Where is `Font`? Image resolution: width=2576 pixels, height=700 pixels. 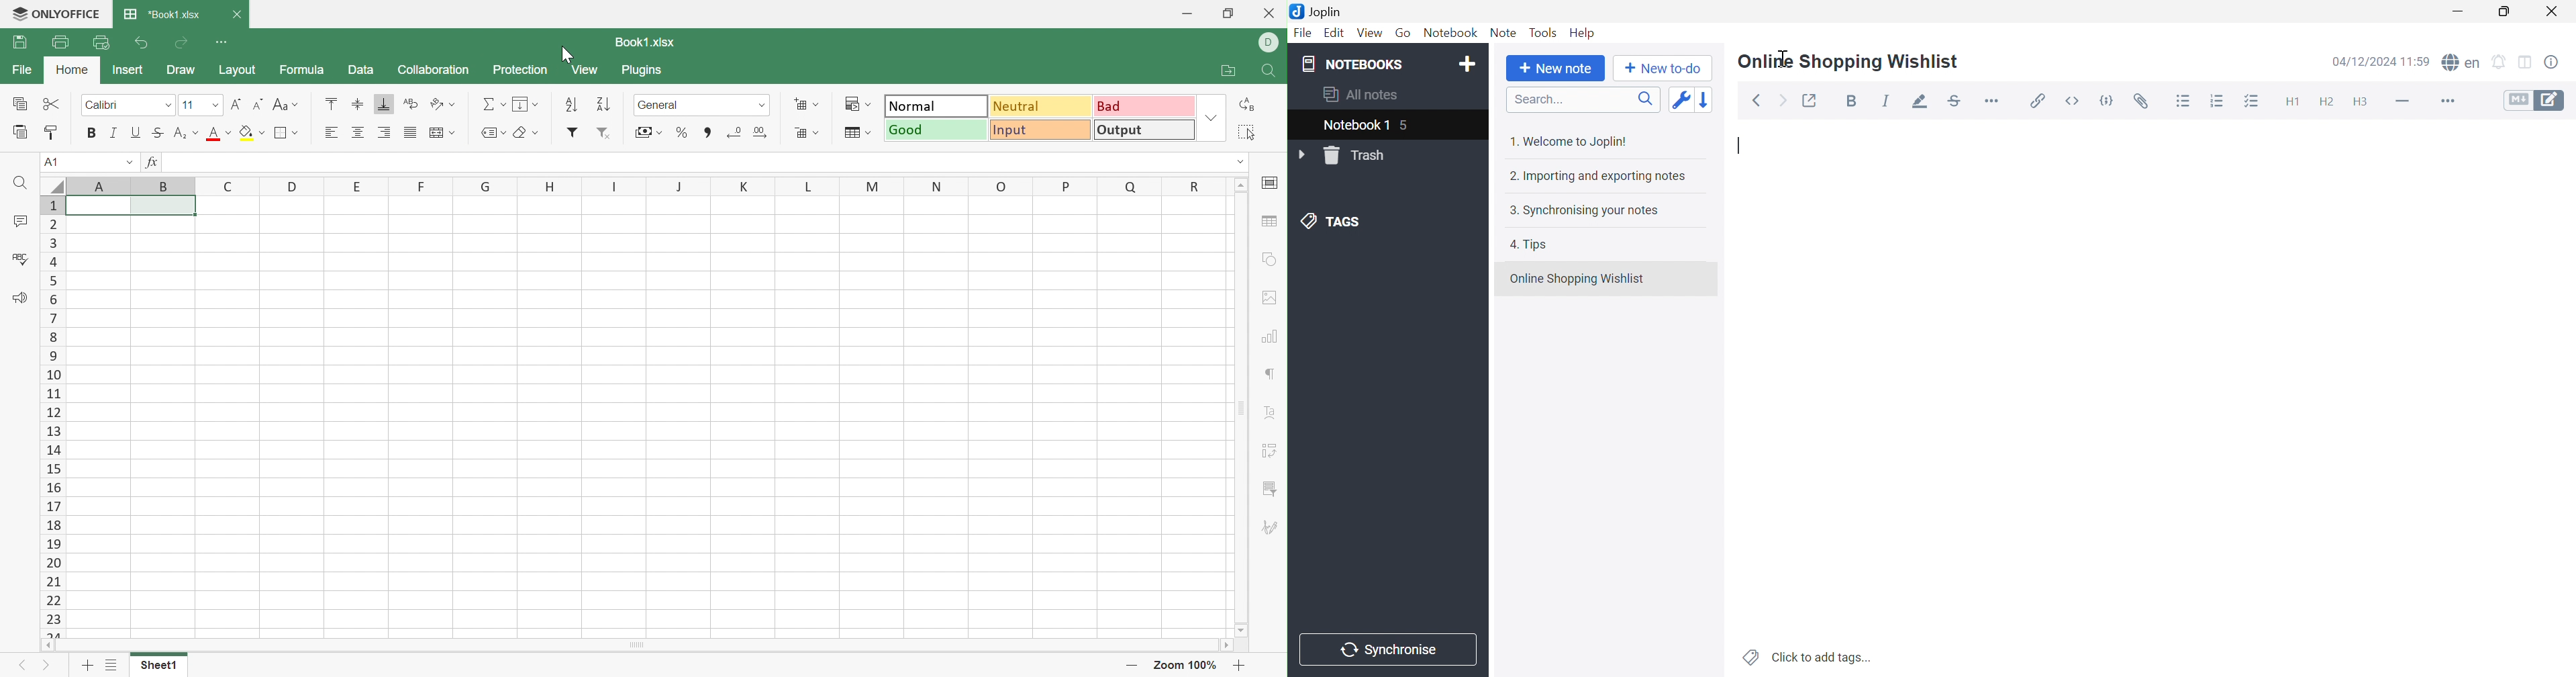
Font is located at coordinates (103, 105).